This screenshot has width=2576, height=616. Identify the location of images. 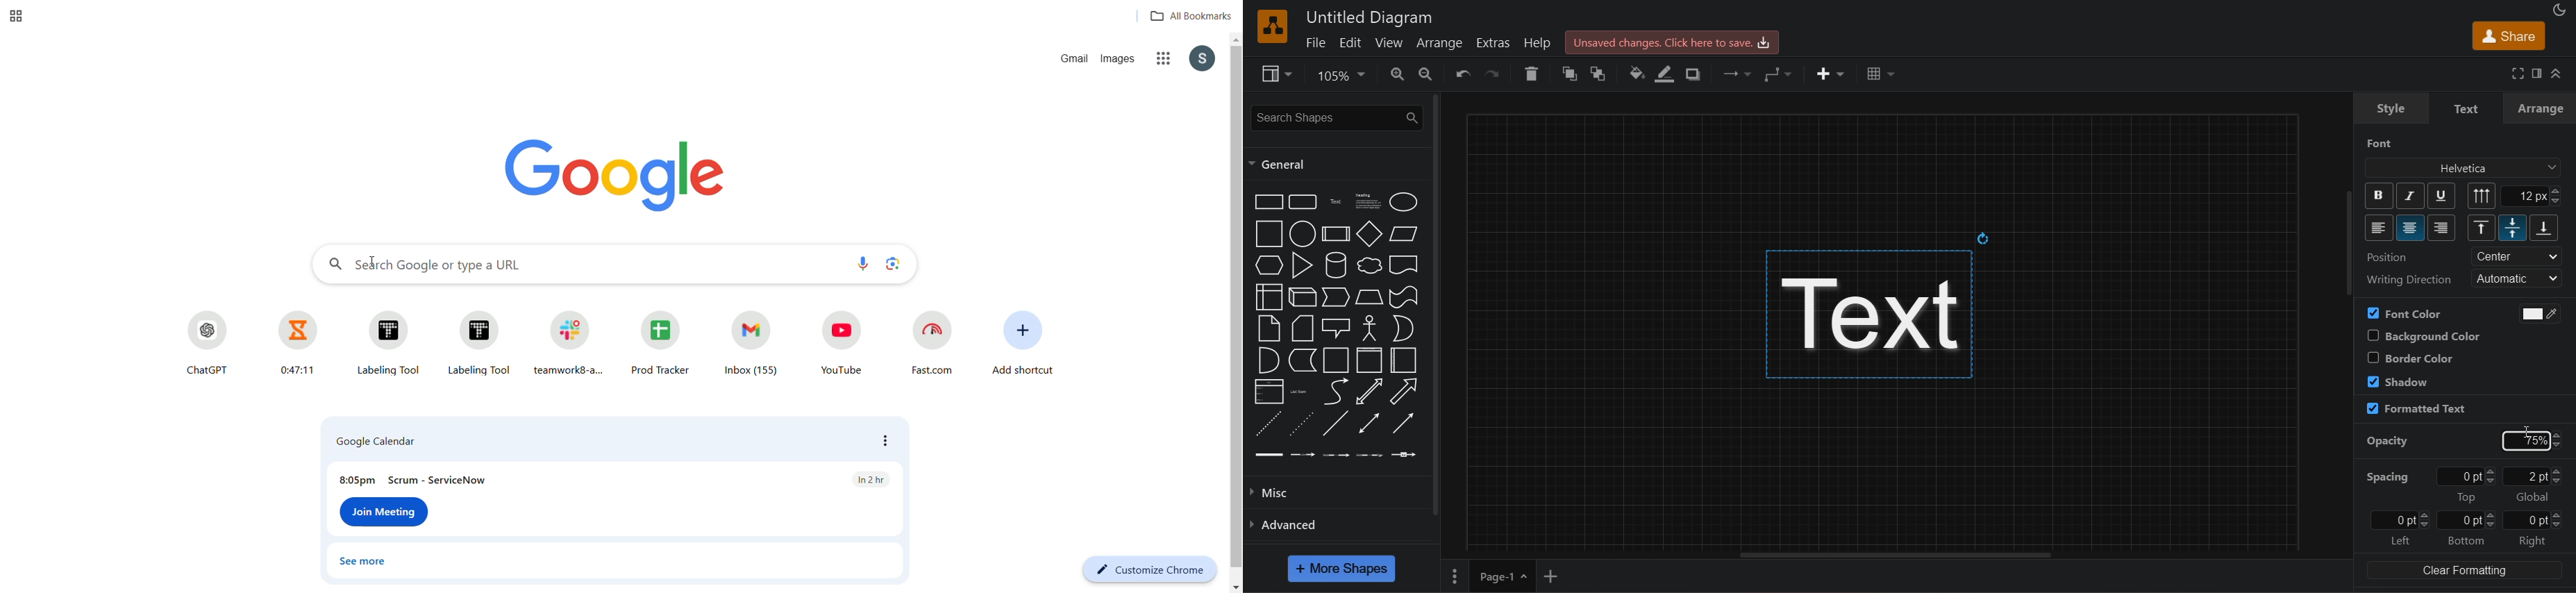
(1121, 60).